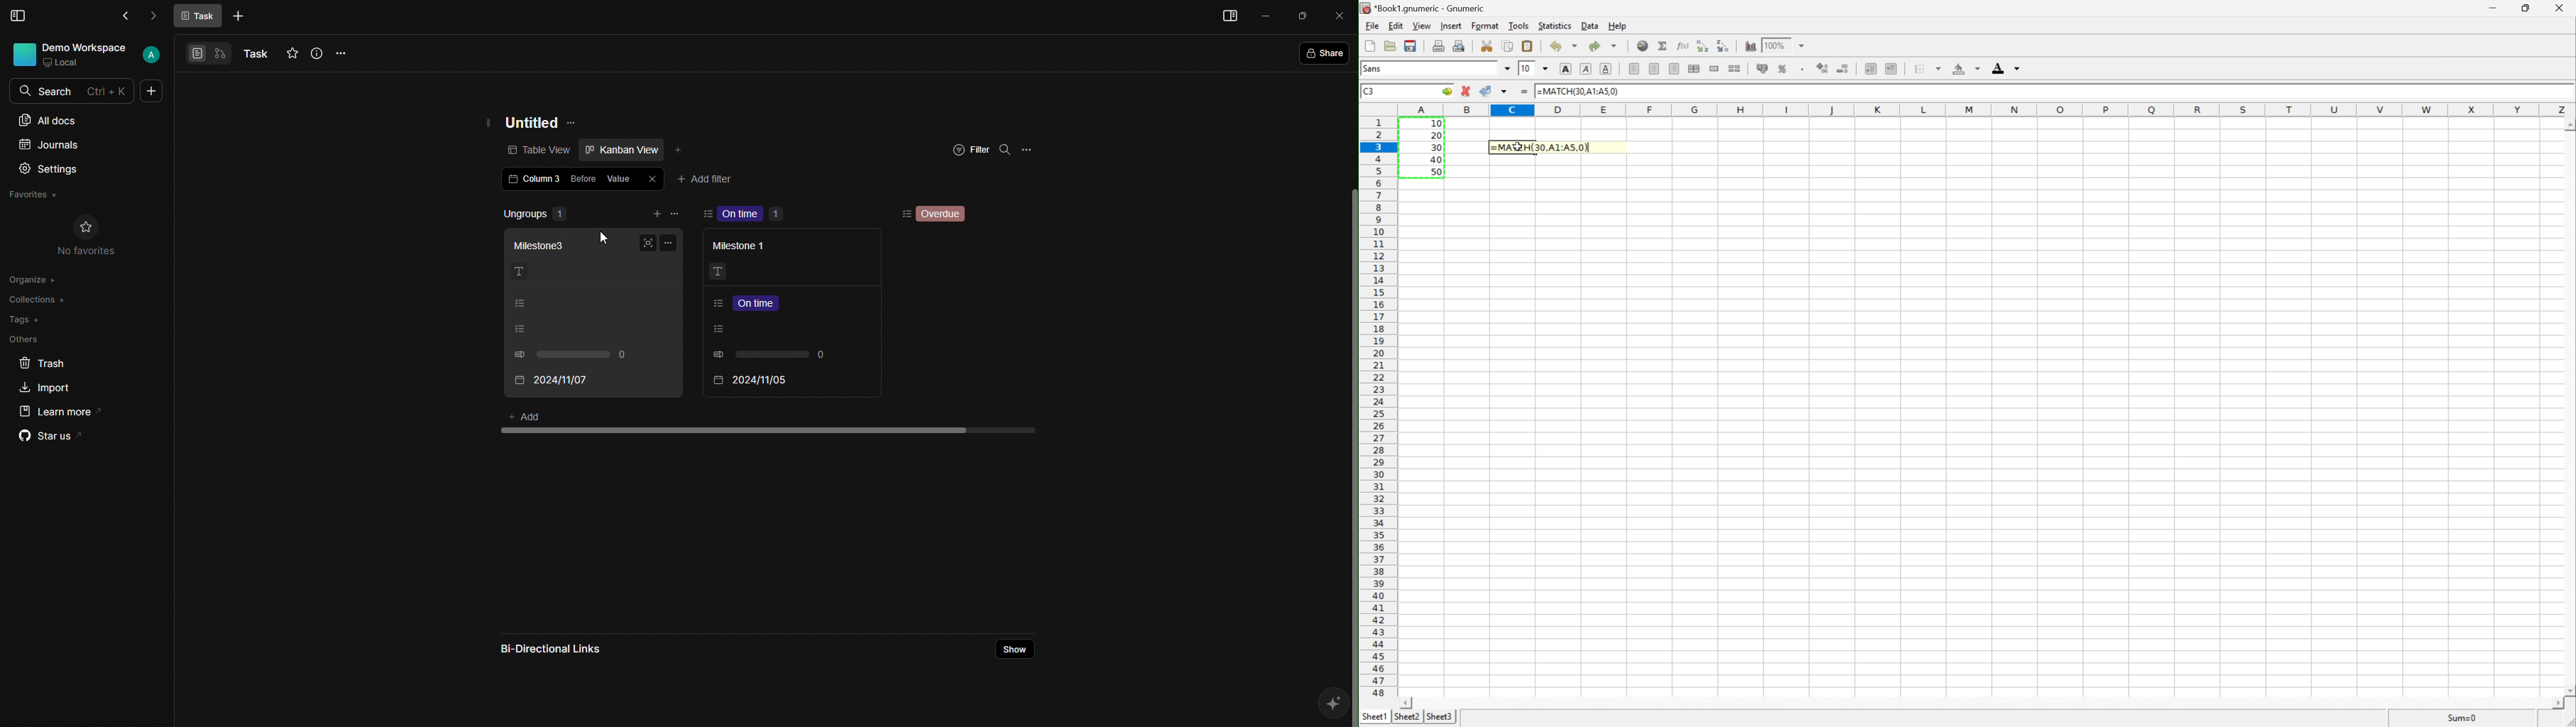 The width and height of the screenshot is (2576, 728). What do you see at coordinates (1751, 46) in the screenshot?
I see `Insert a chart ` at bounding box center [1751, 46].